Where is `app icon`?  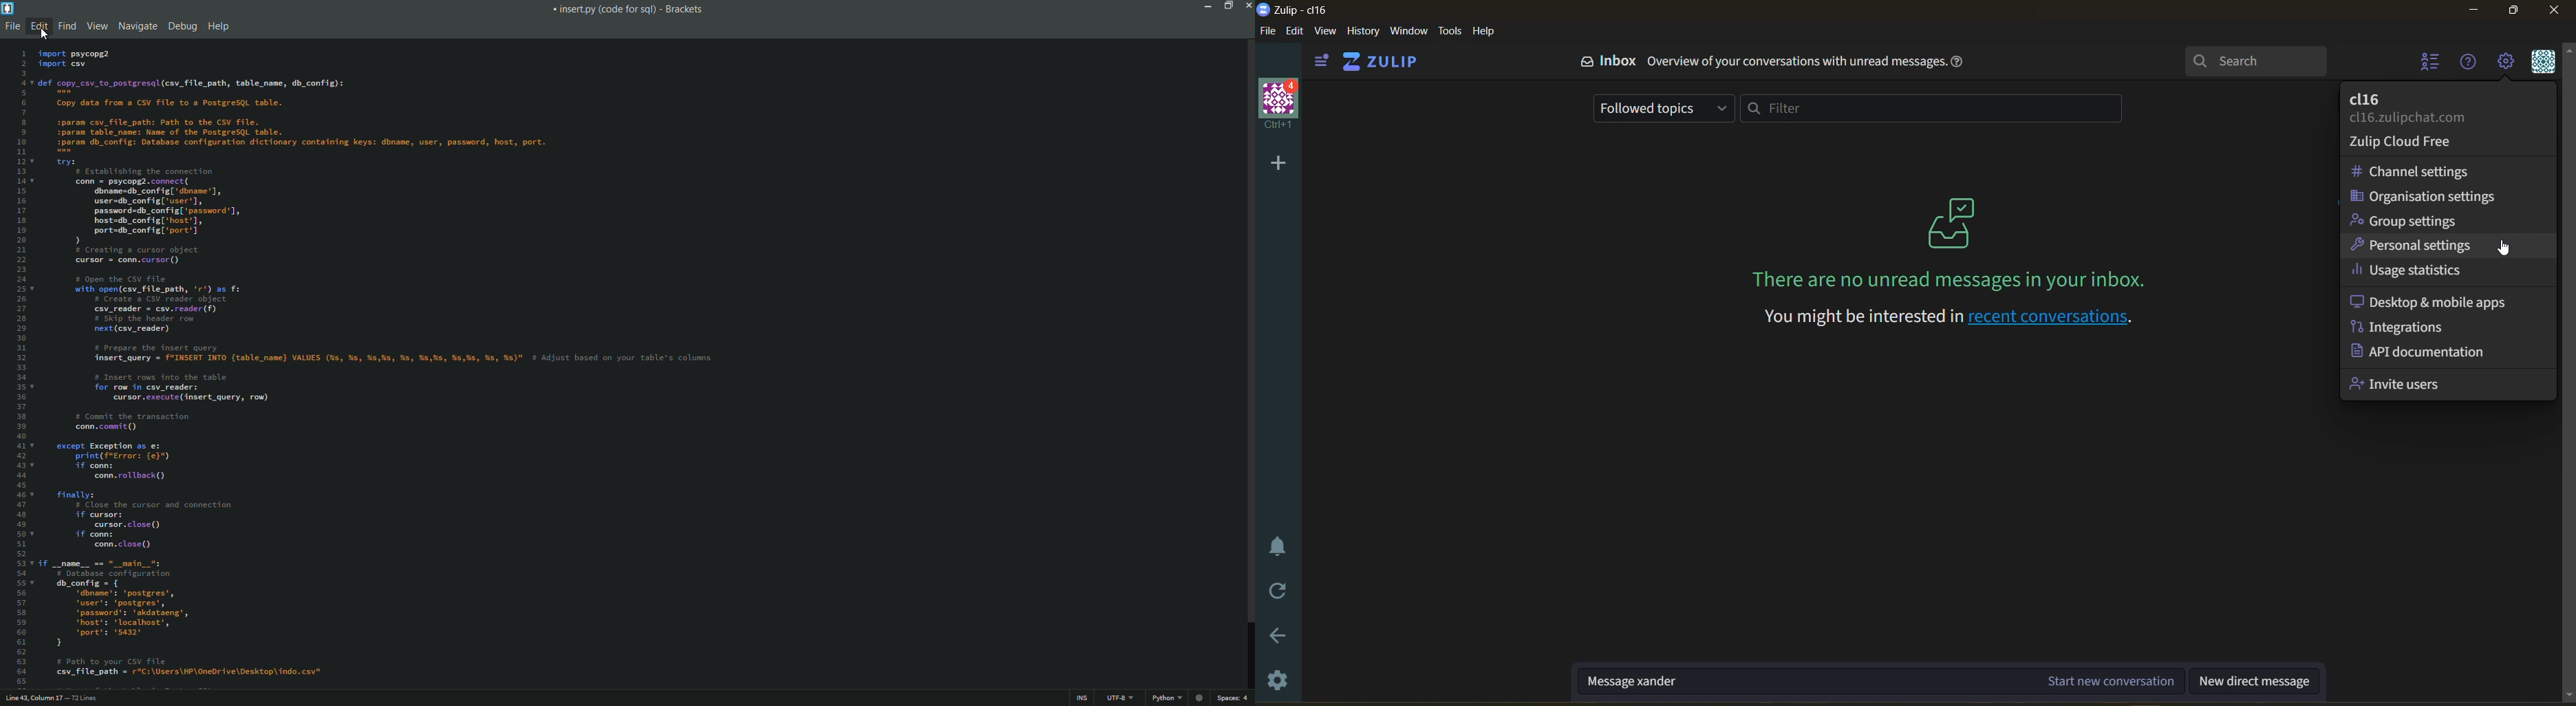 app icon is located at coordinates (8, 8).